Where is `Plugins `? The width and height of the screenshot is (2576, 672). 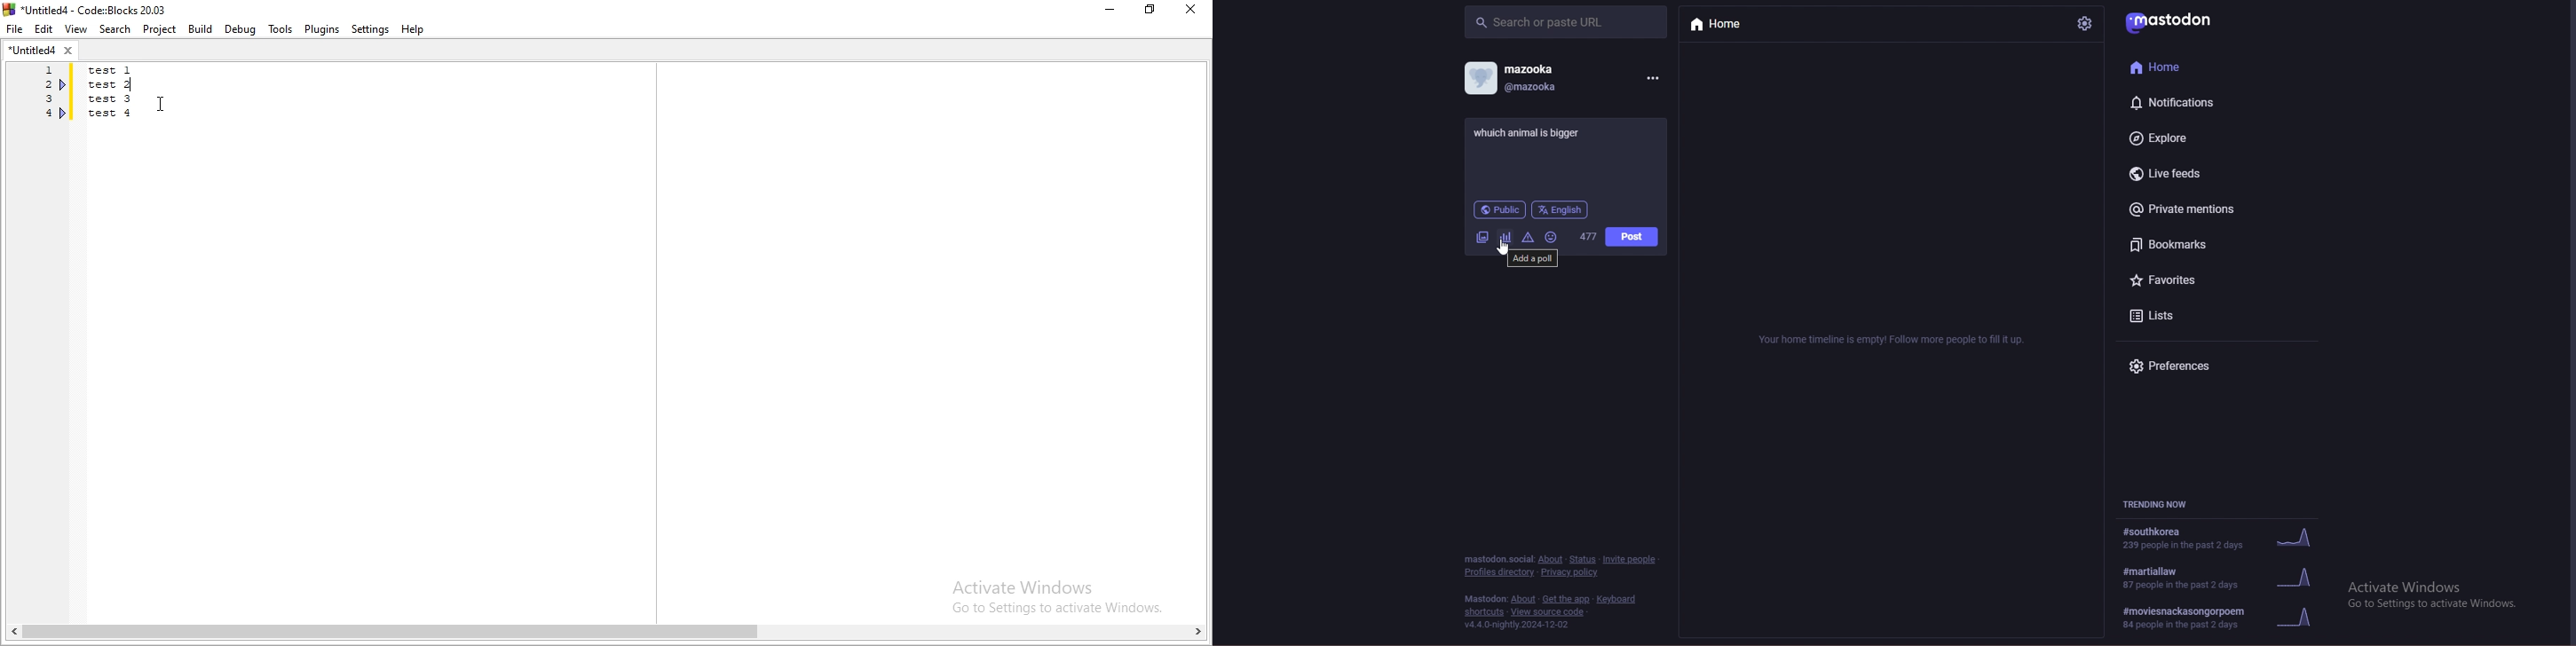 Plugins  is located at coordinates (322, 29).